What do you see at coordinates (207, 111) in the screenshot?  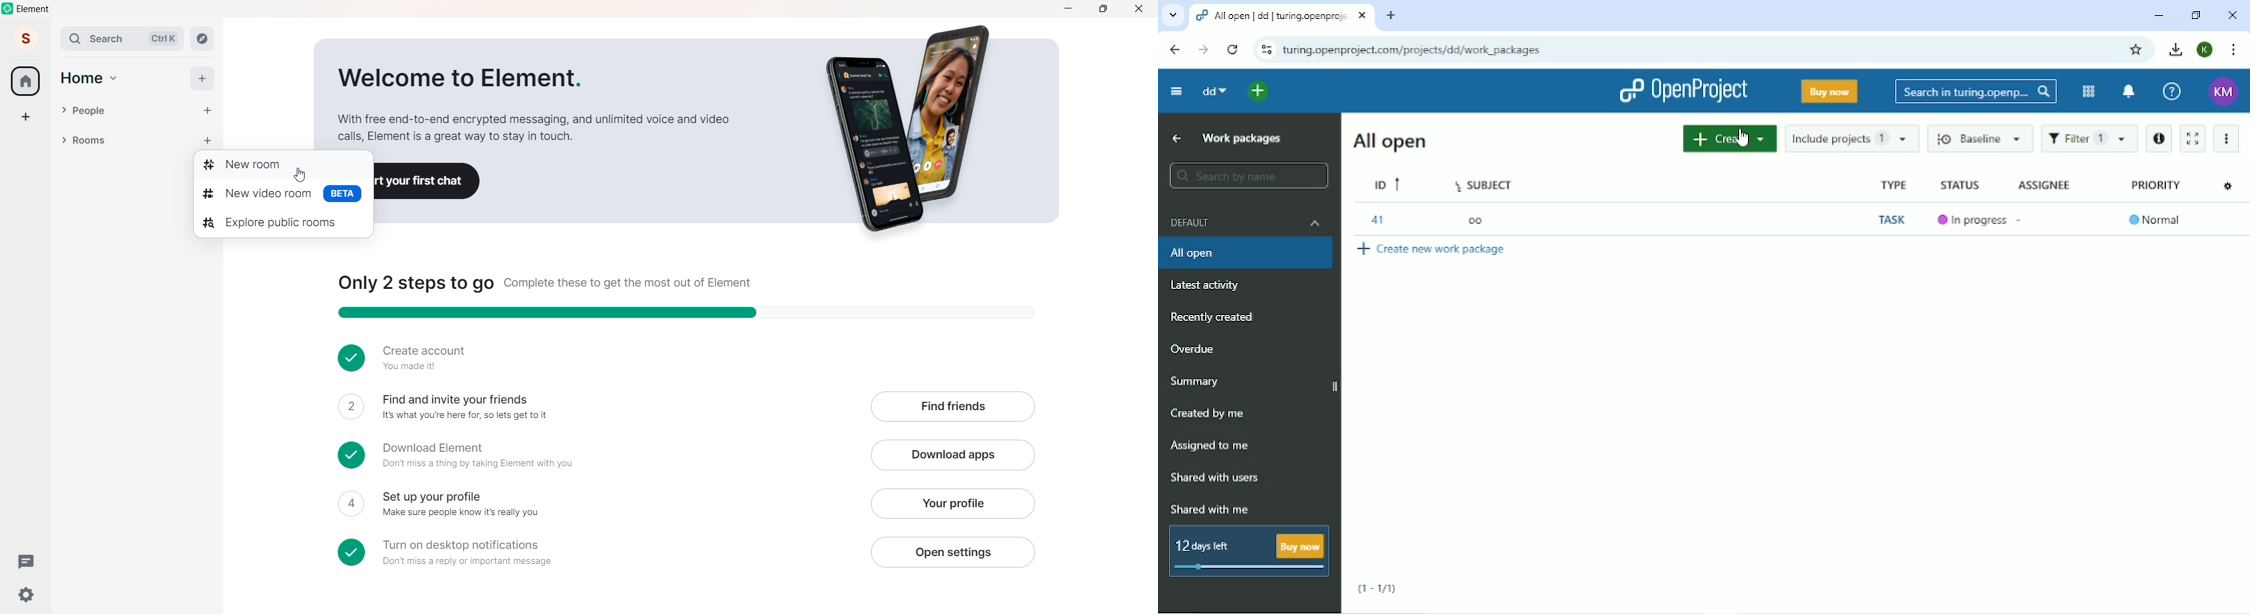 I see `Add People` at bounding box center [207, 111].